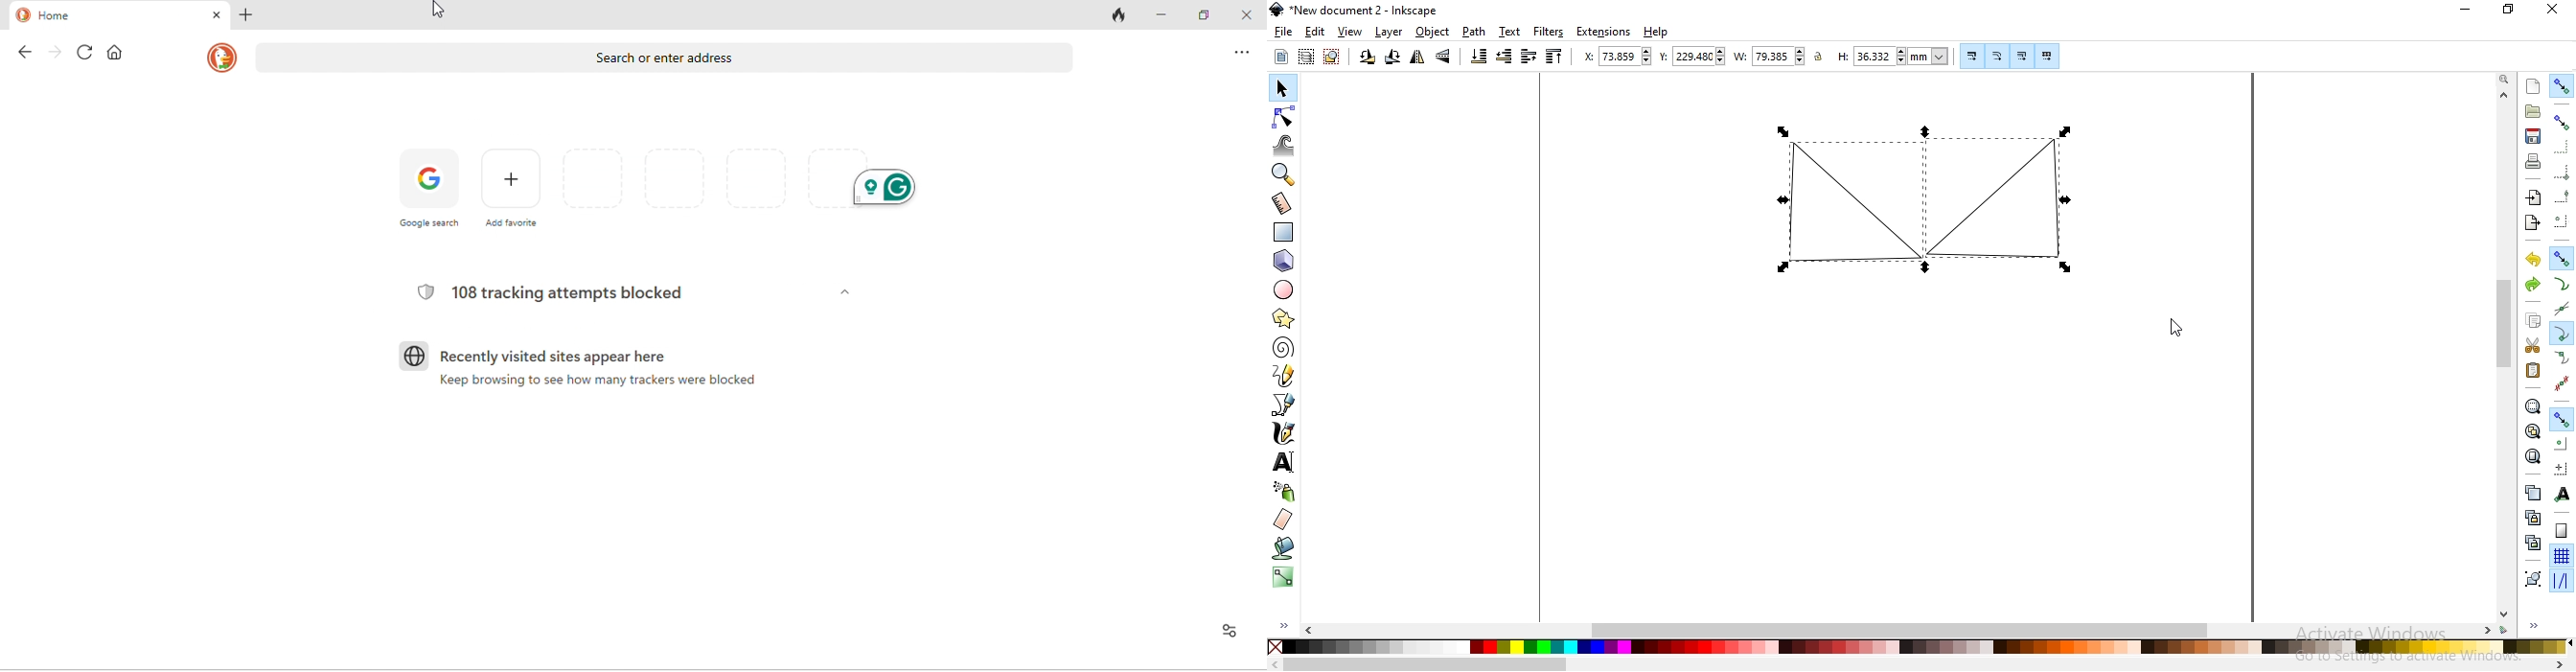  What do you see at coordinates (1285, 146) in the screenshot?
I see `tweak objects by sculpting or painting` at bounding box center [1285, 146].